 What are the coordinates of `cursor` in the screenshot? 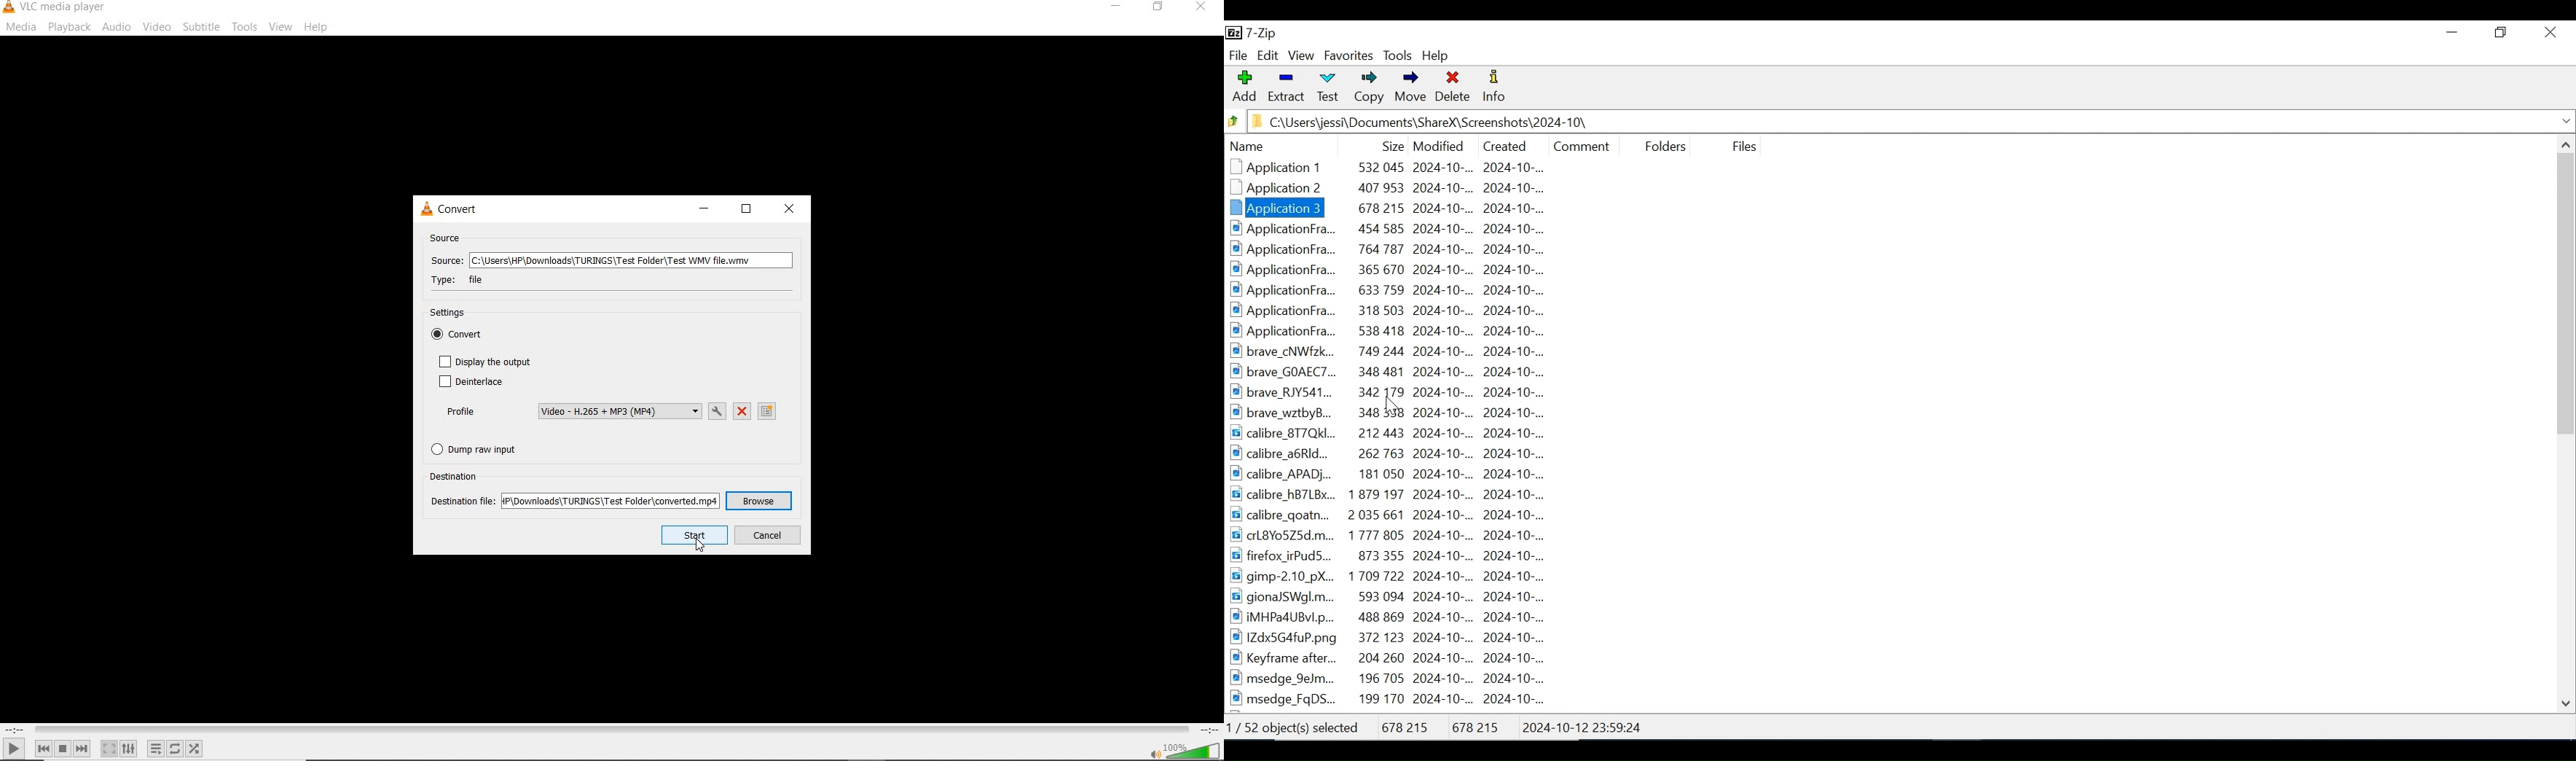 It's located at (700, 544).